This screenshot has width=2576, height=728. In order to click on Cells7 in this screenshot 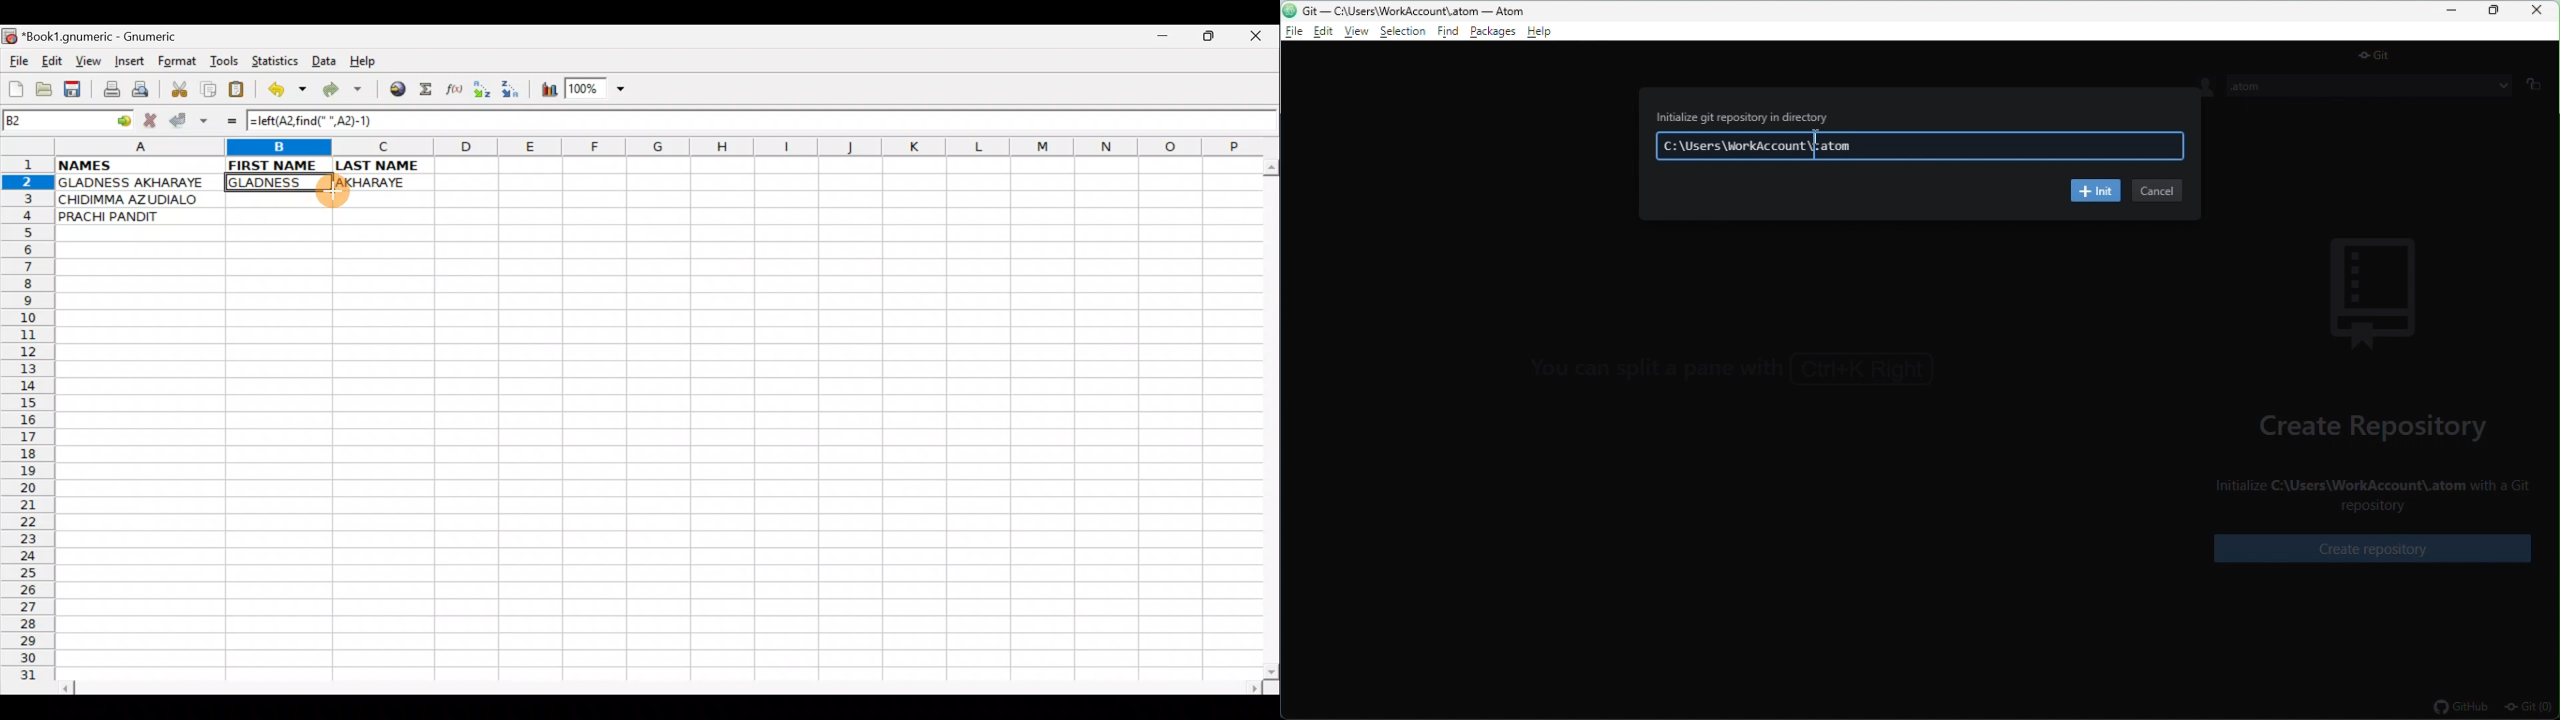, I will do `click(653, 461)`.